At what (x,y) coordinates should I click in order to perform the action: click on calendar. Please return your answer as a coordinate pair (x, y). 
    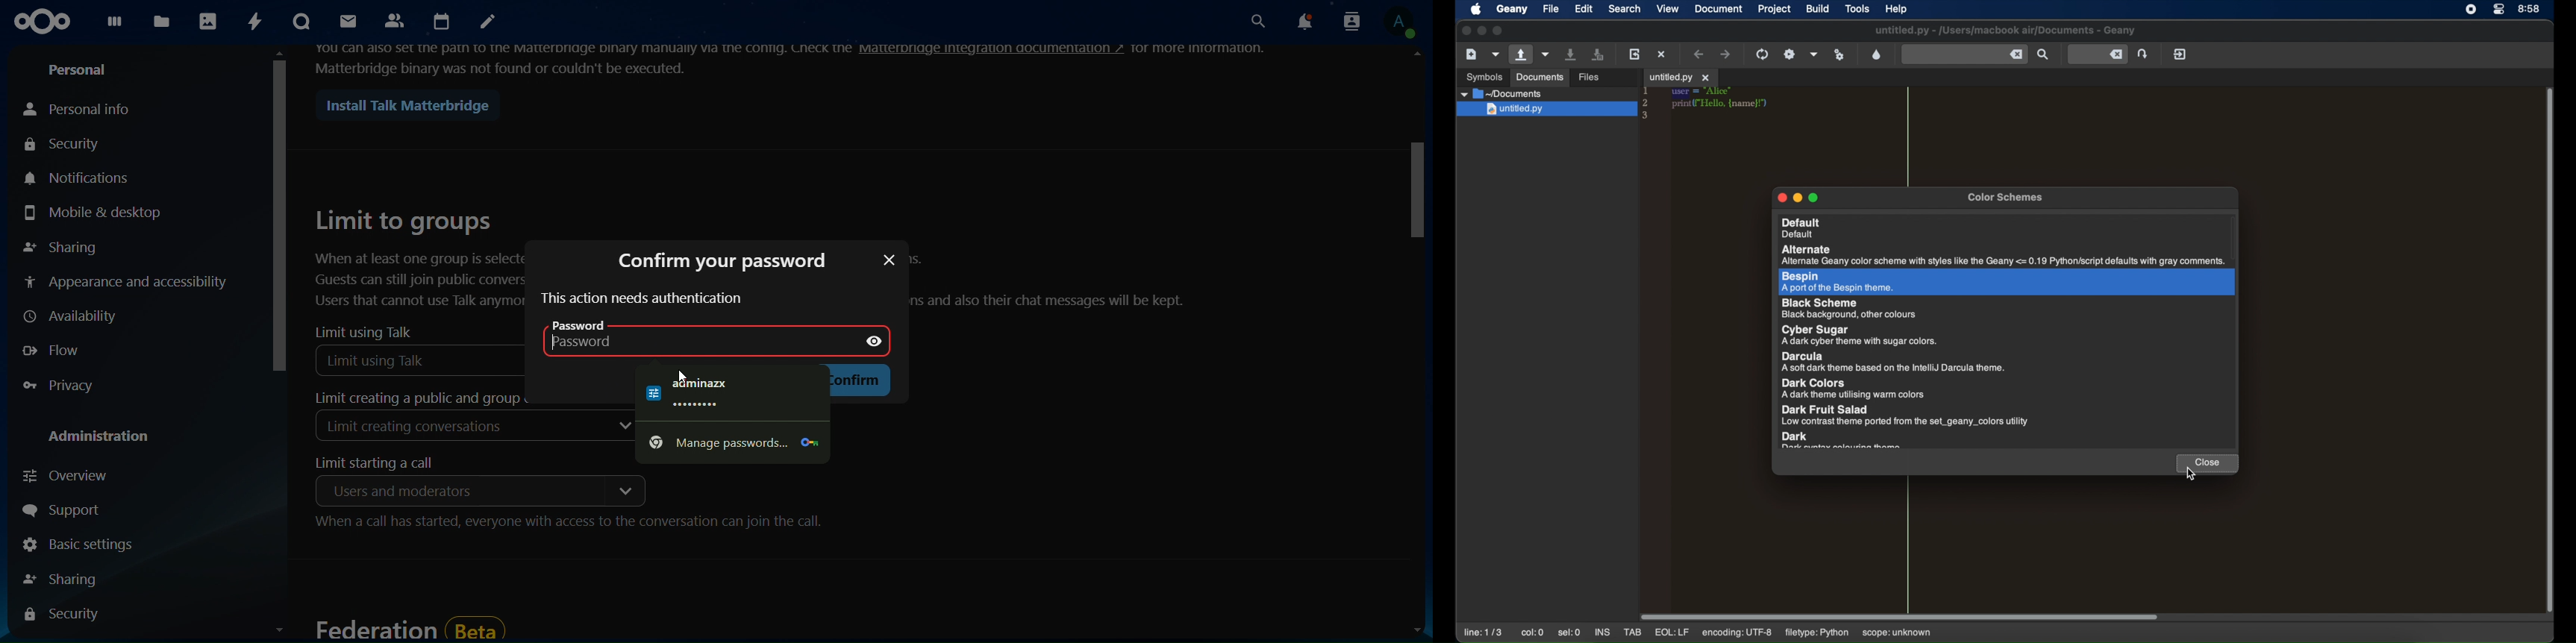
    Looking at the image, I should click on (444, 22).